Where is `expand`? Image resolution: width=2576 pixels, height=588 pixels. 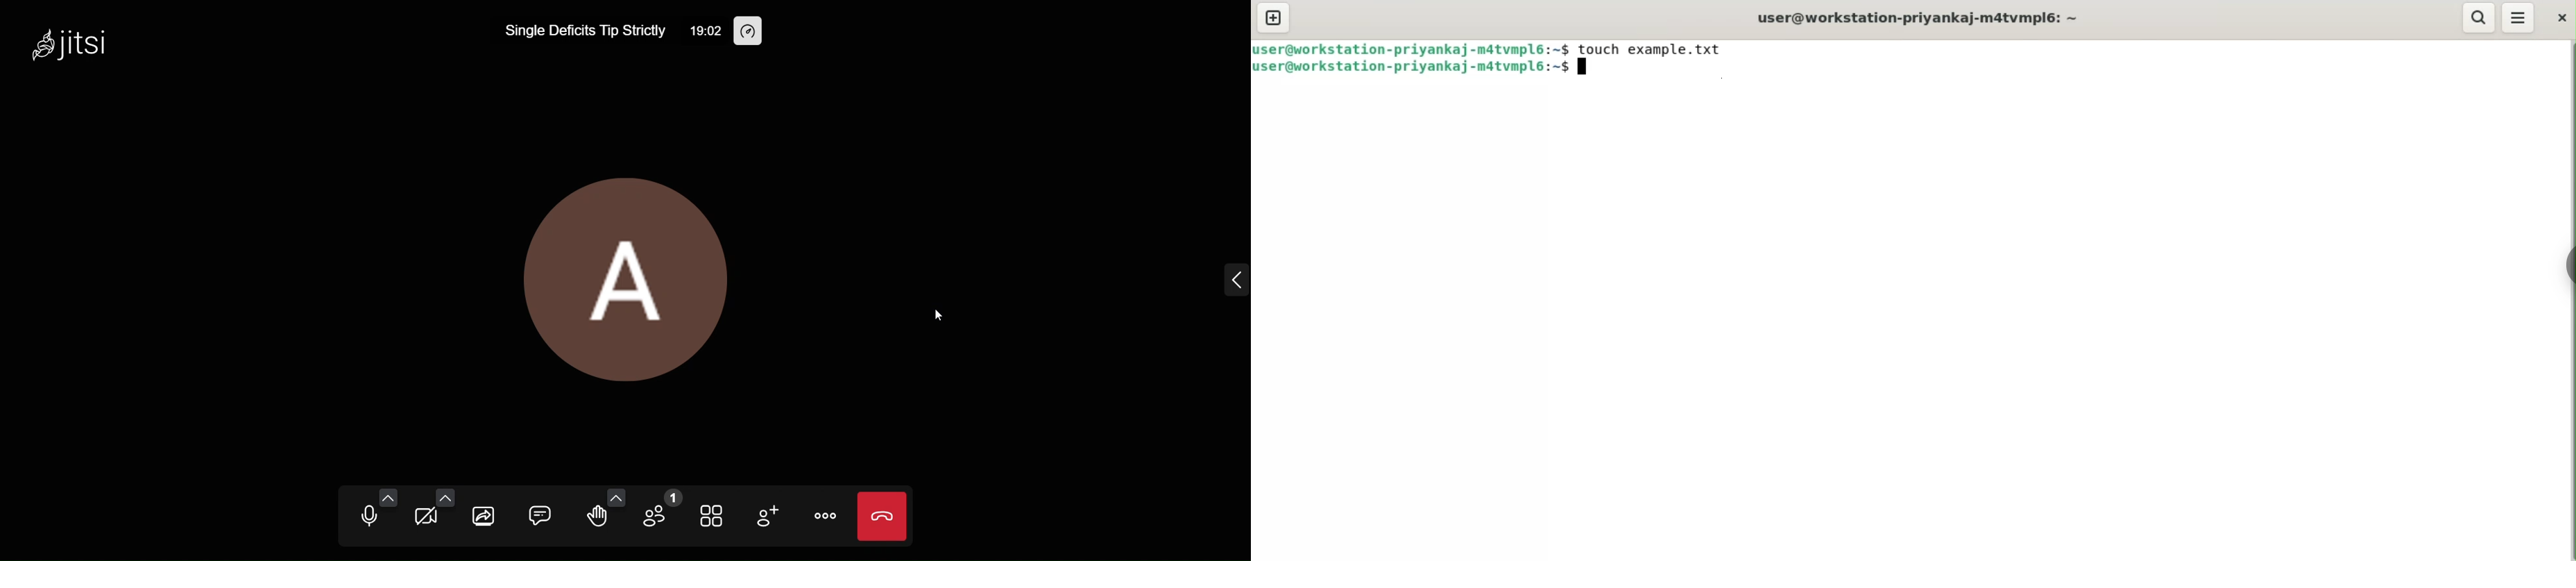
expand is located at coordinates (1223, 285).